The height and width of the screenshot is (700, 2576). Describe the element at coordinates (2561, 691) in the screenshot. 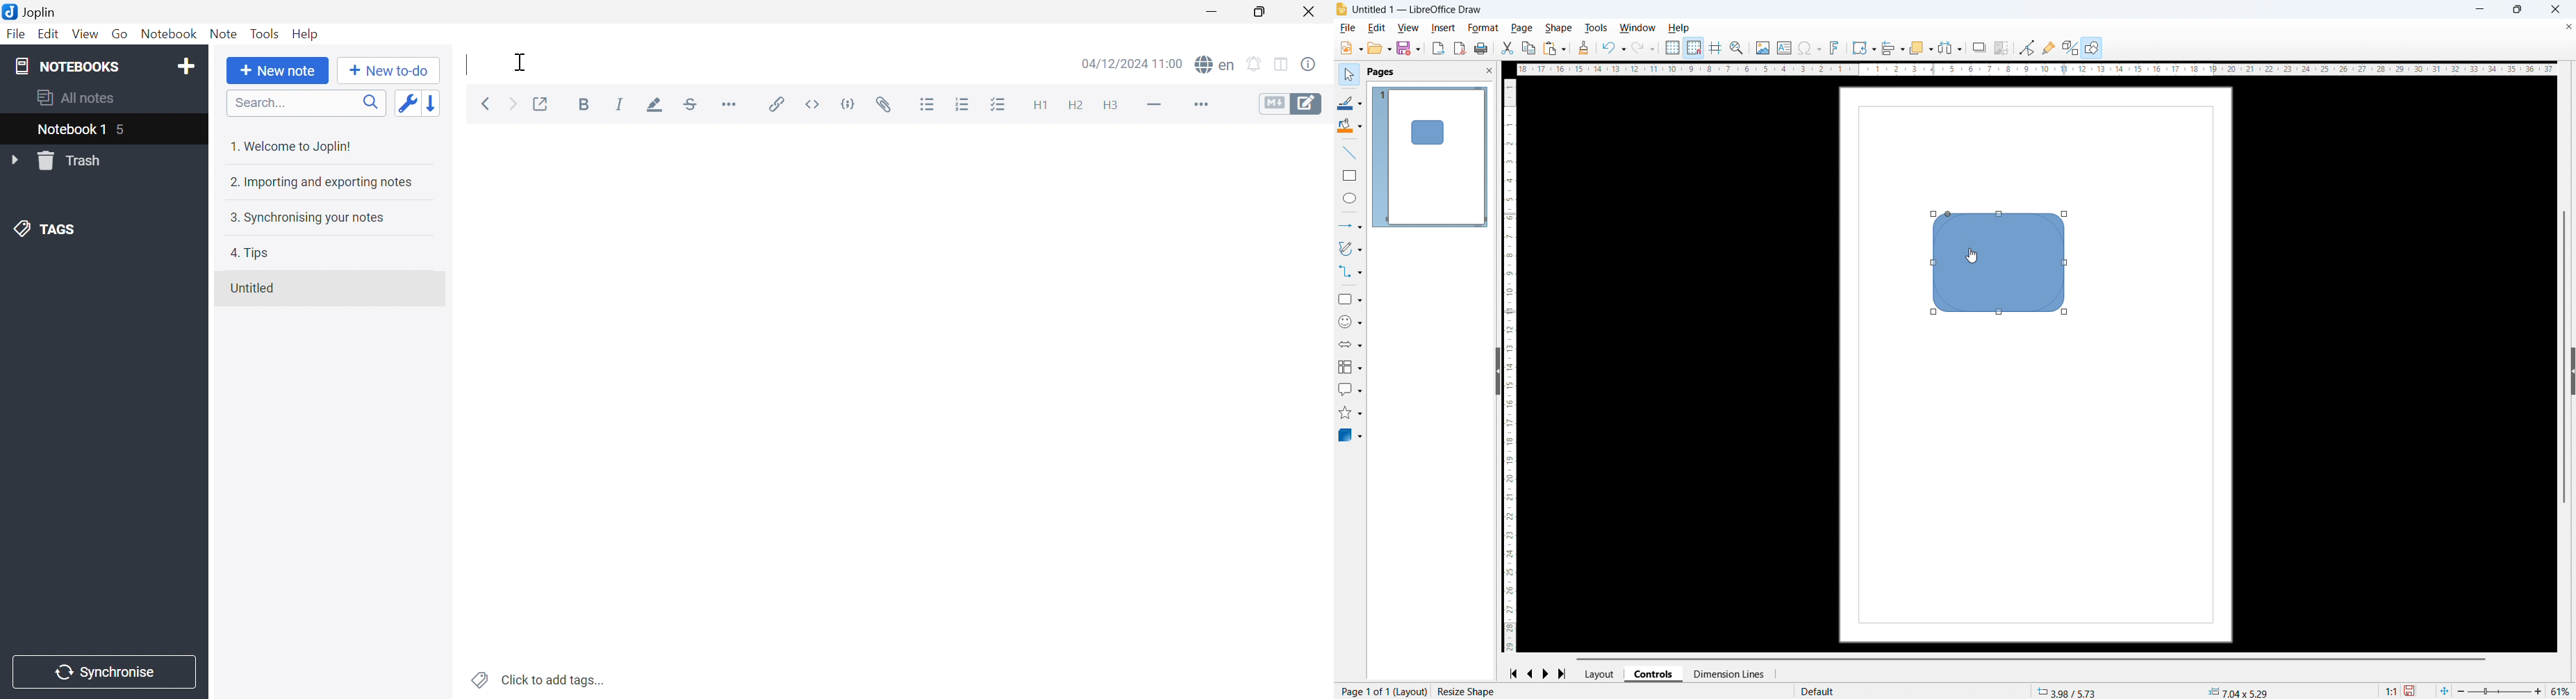

I see `61%` at that location.